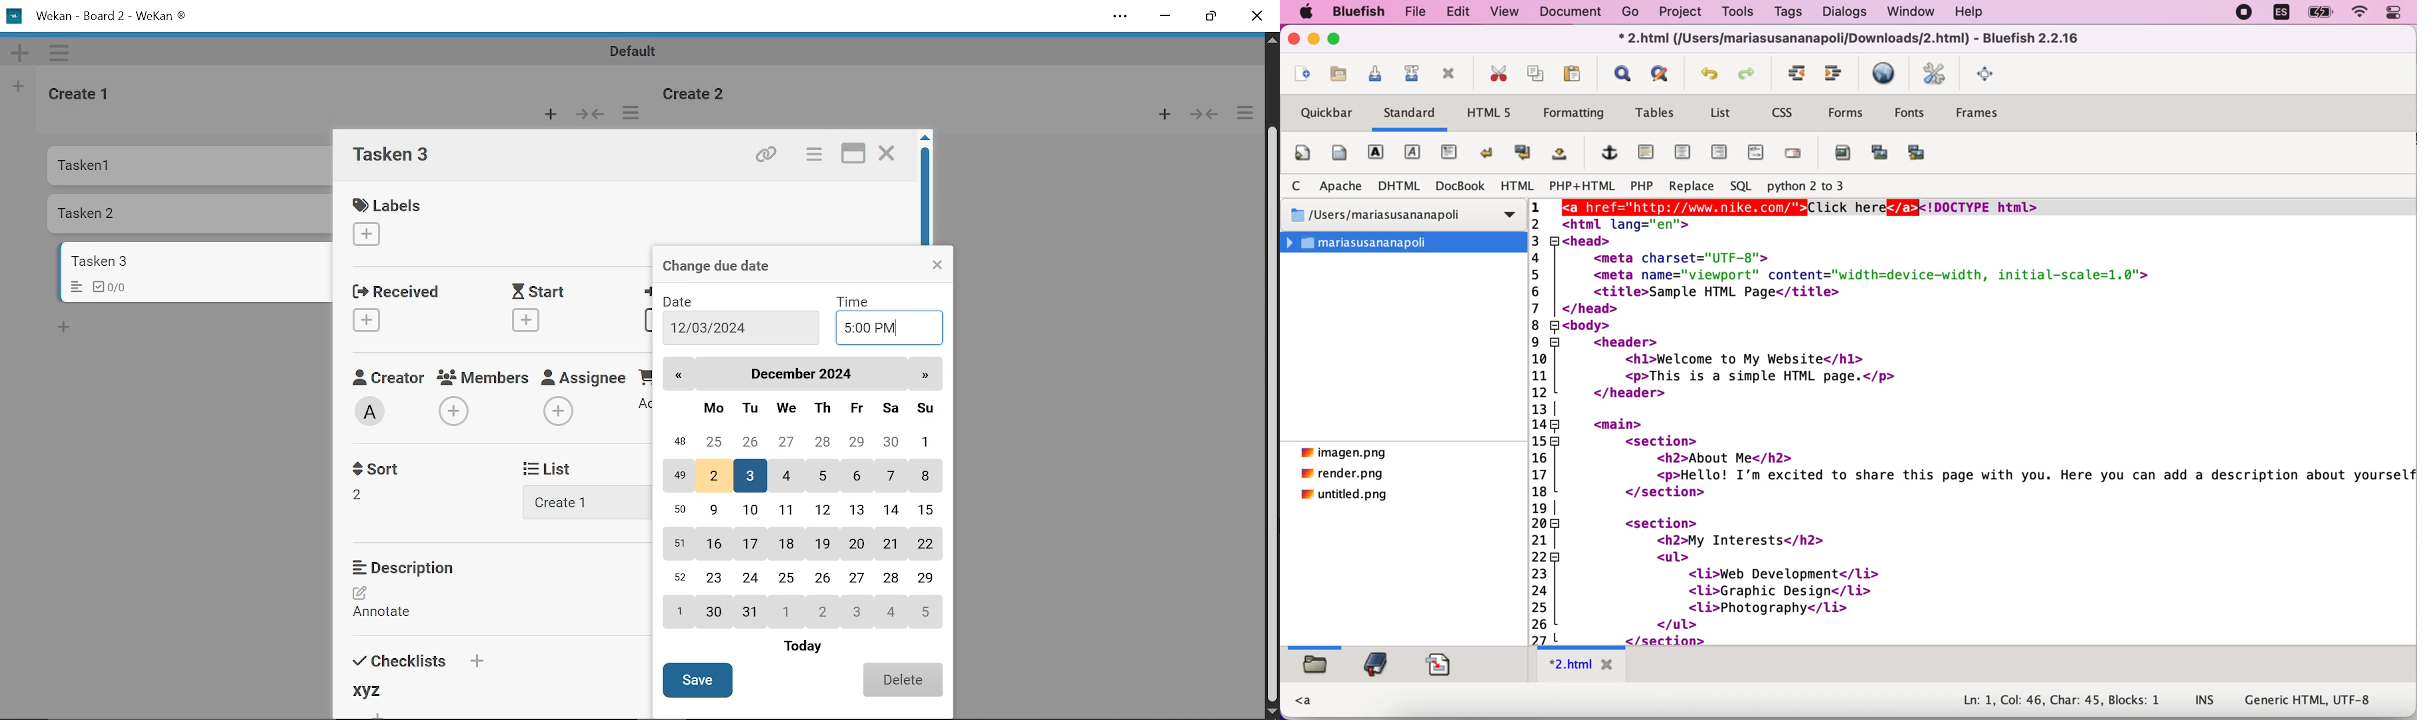 Image resolution: width=2436 pixels, height=728 pixels. Describe the element at coordinates (20, 85) in the screenshot. I see `New` at that location.